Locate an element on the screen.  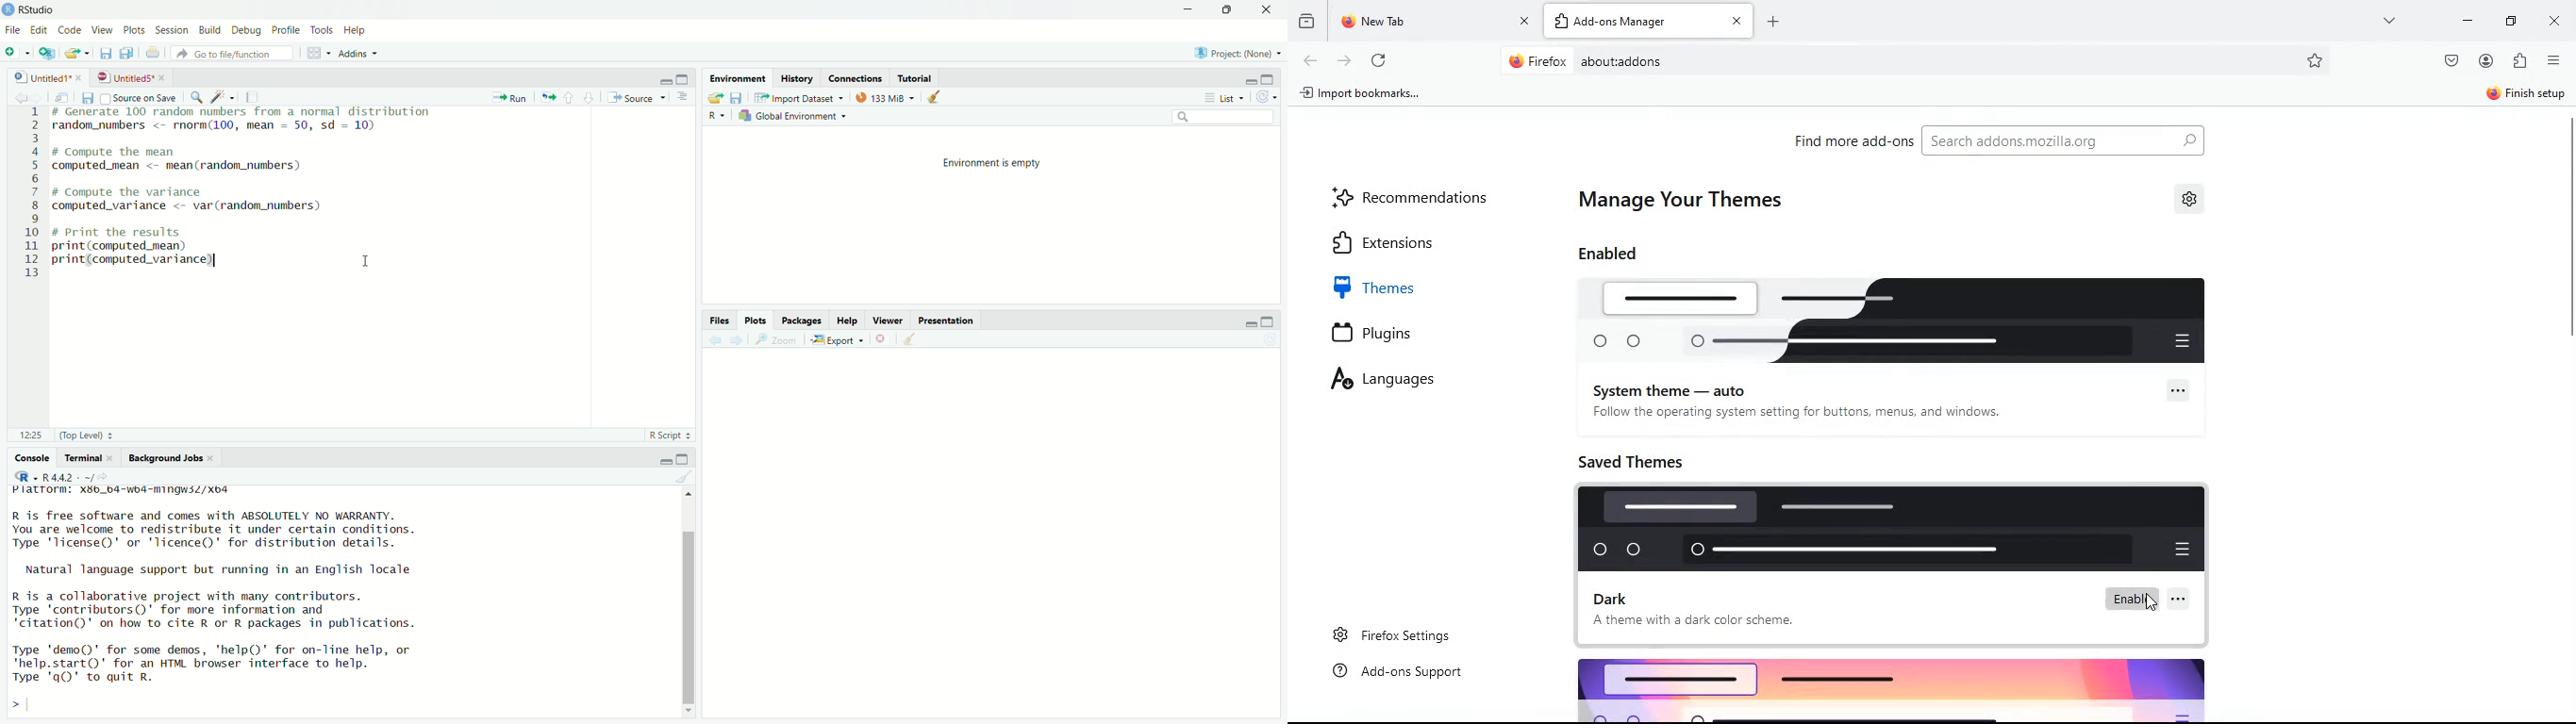
global environment is located at coordinates (794, 117).